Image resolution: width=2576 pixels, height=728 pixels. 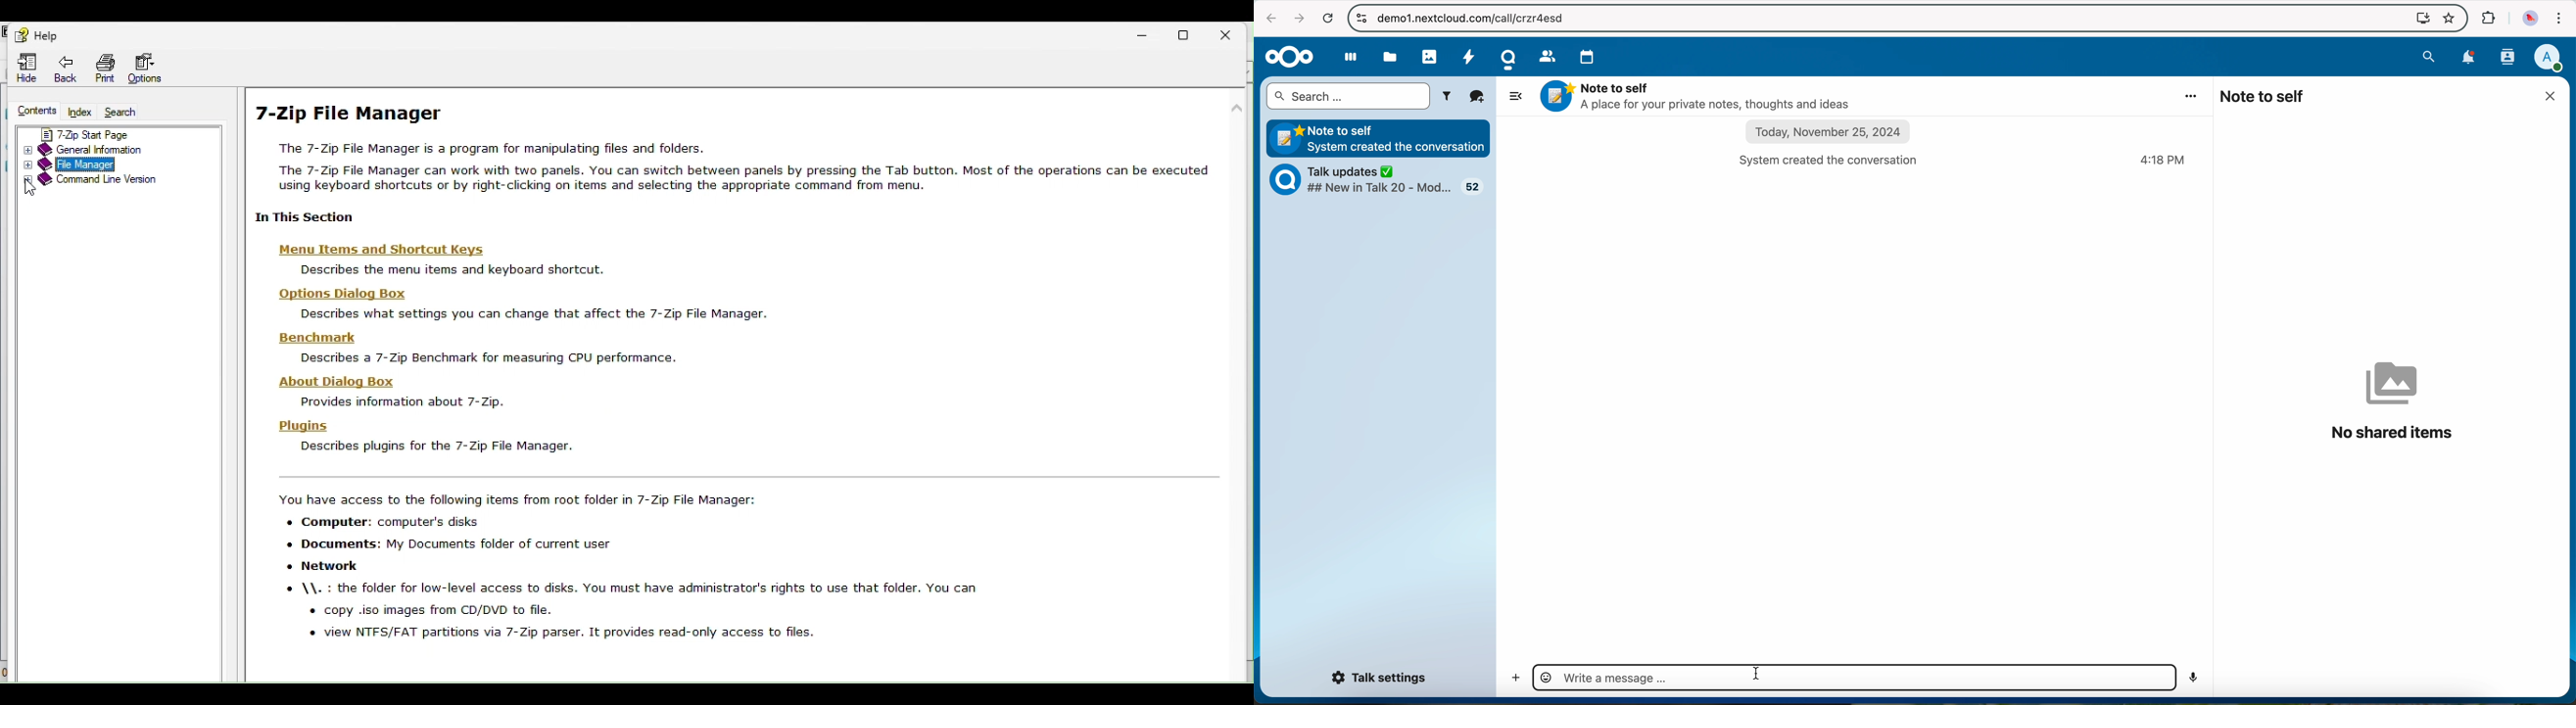 What do you see at coordinates (2429, 56) in the screenshot?
I see `search` at bounding box center [2429, 56].